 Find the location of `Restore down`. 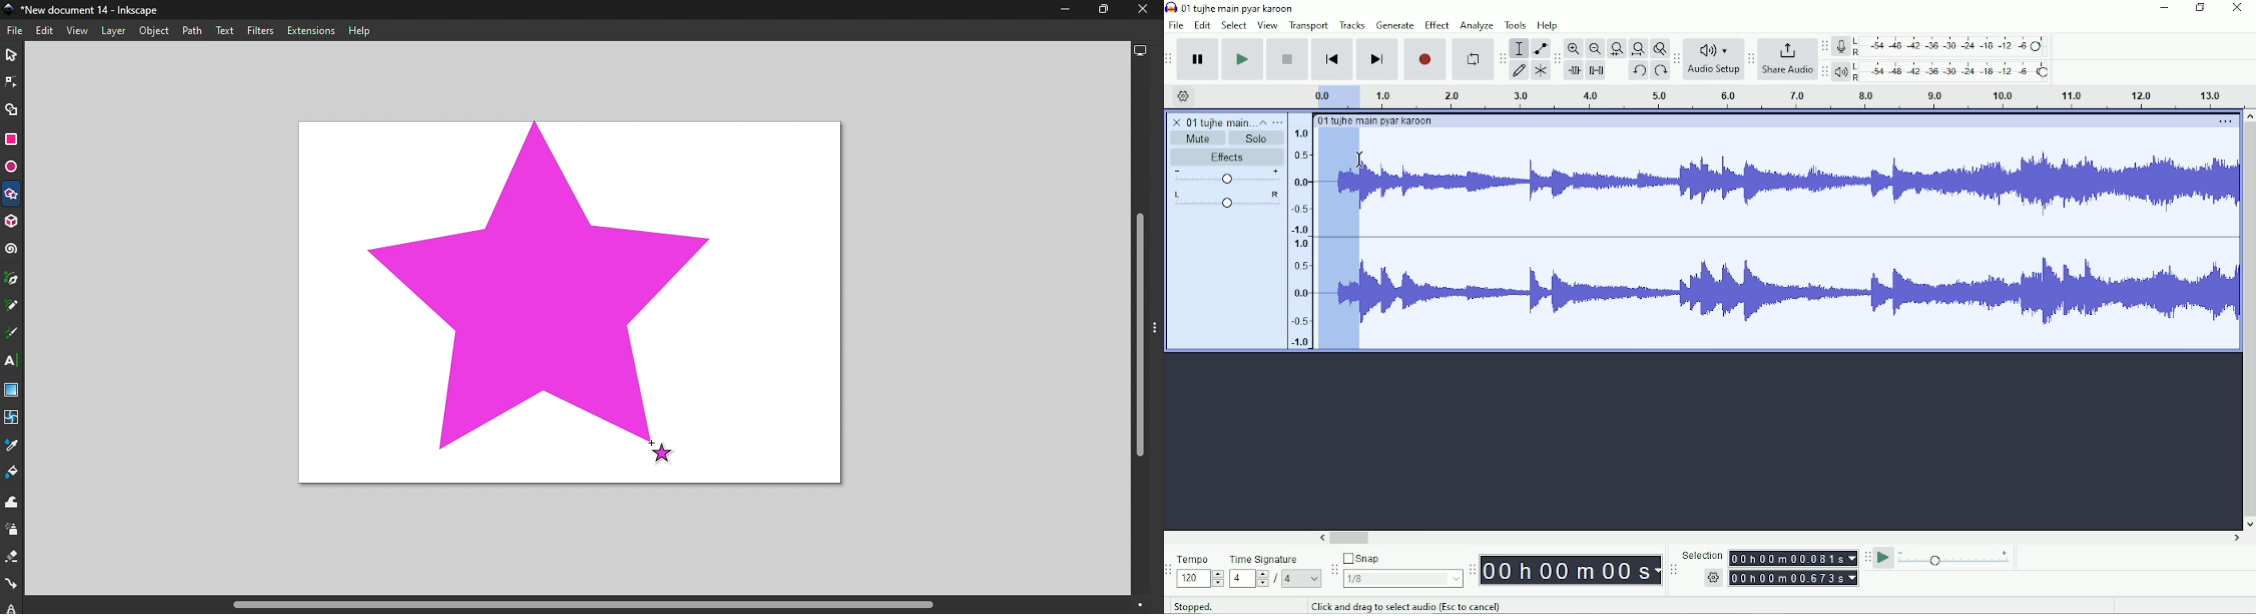

Restore down is located at coordinates (2201, 8).